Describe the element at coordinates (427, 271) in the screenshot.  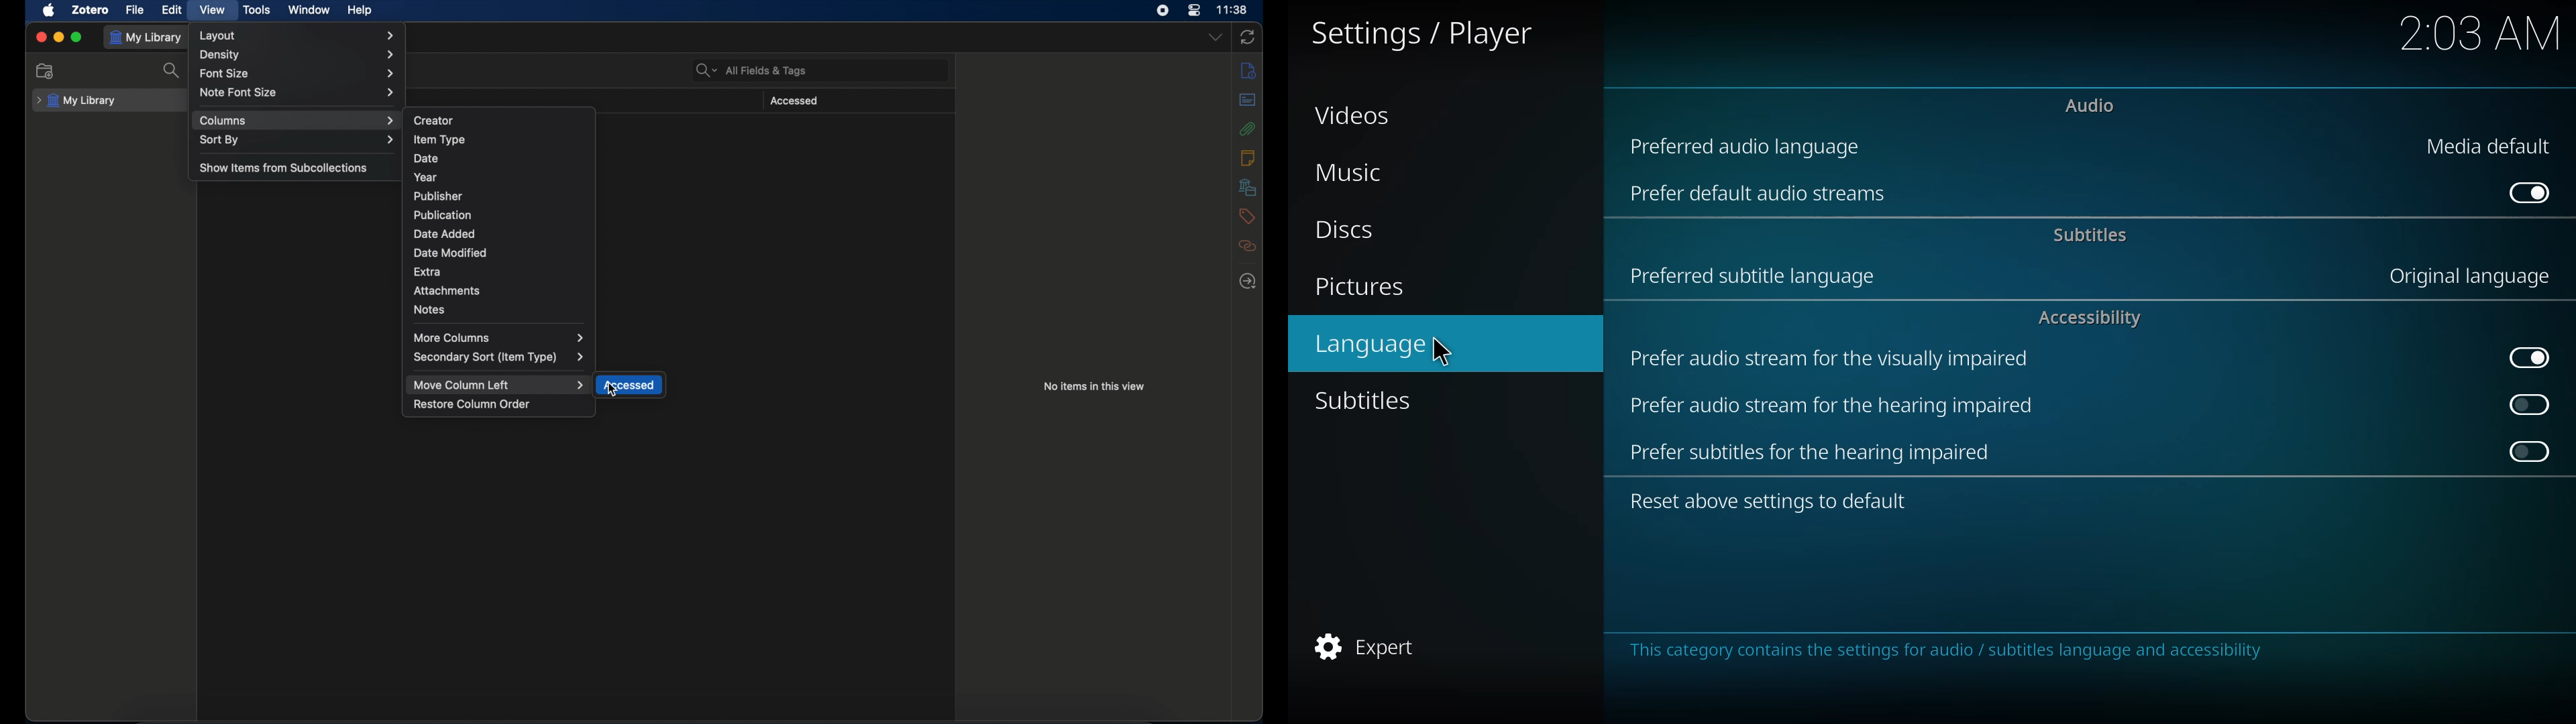
I see `extra` at that location.